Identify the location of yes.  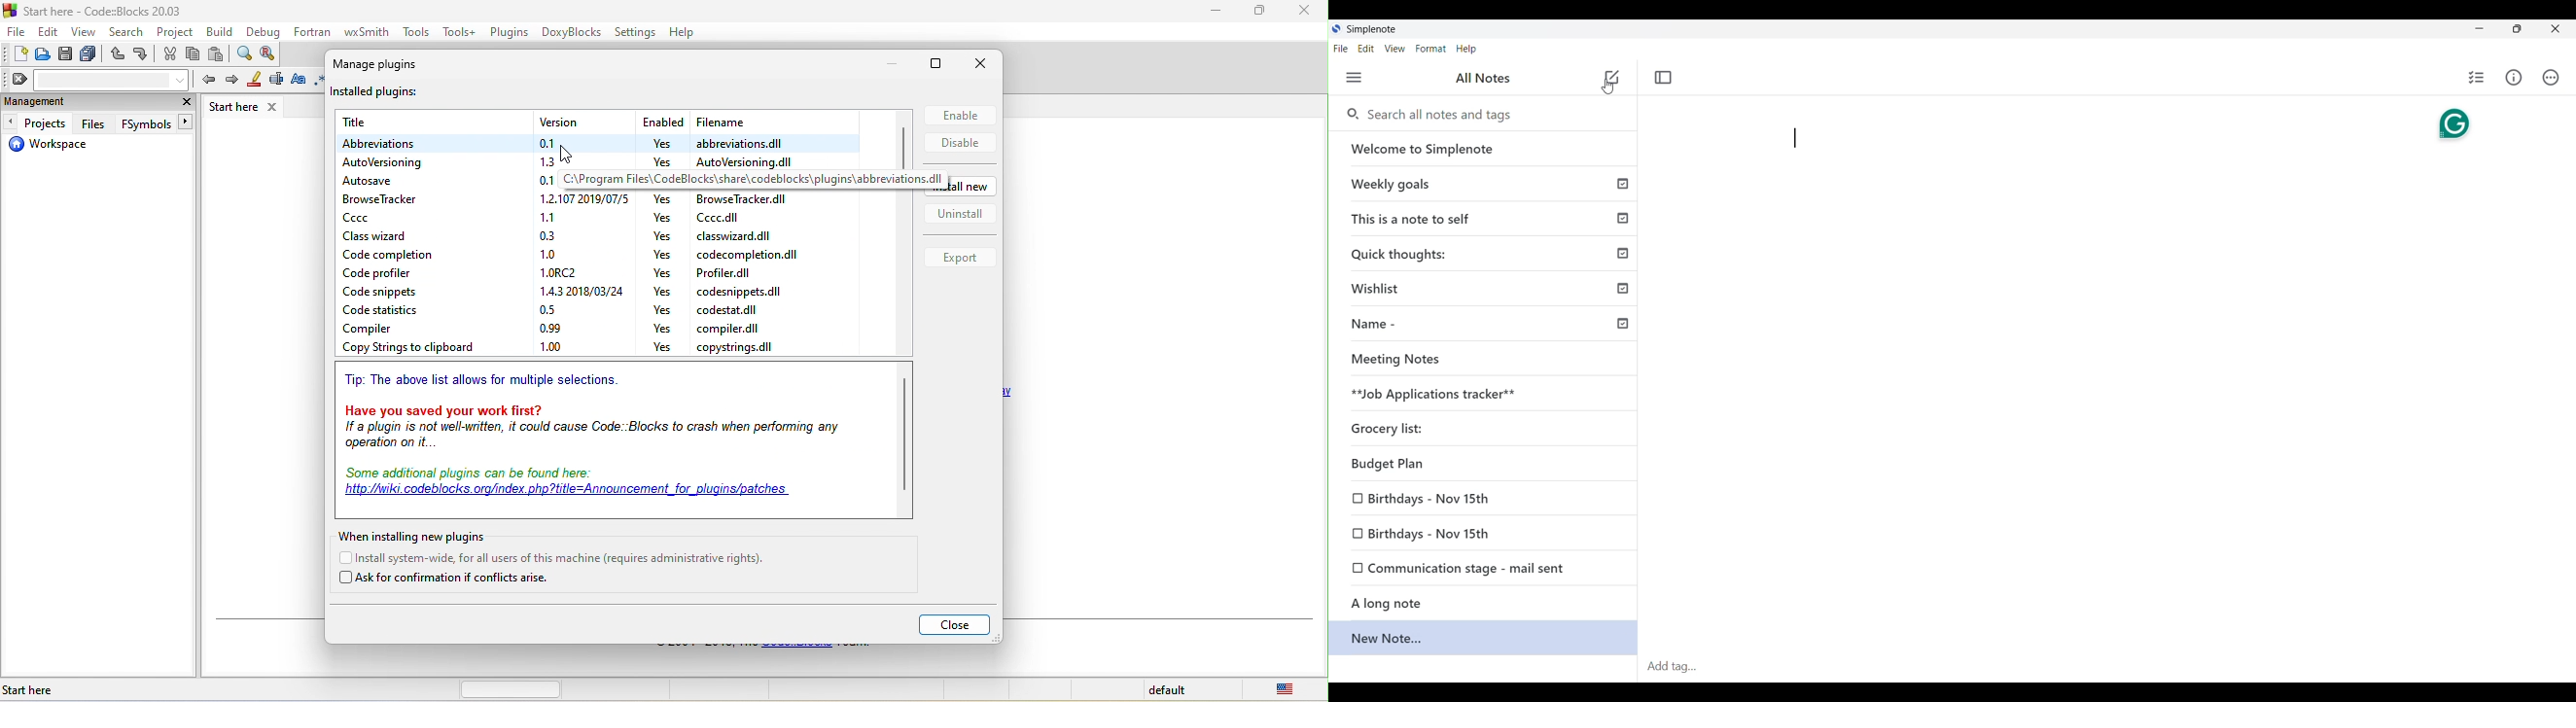
(661, 255).